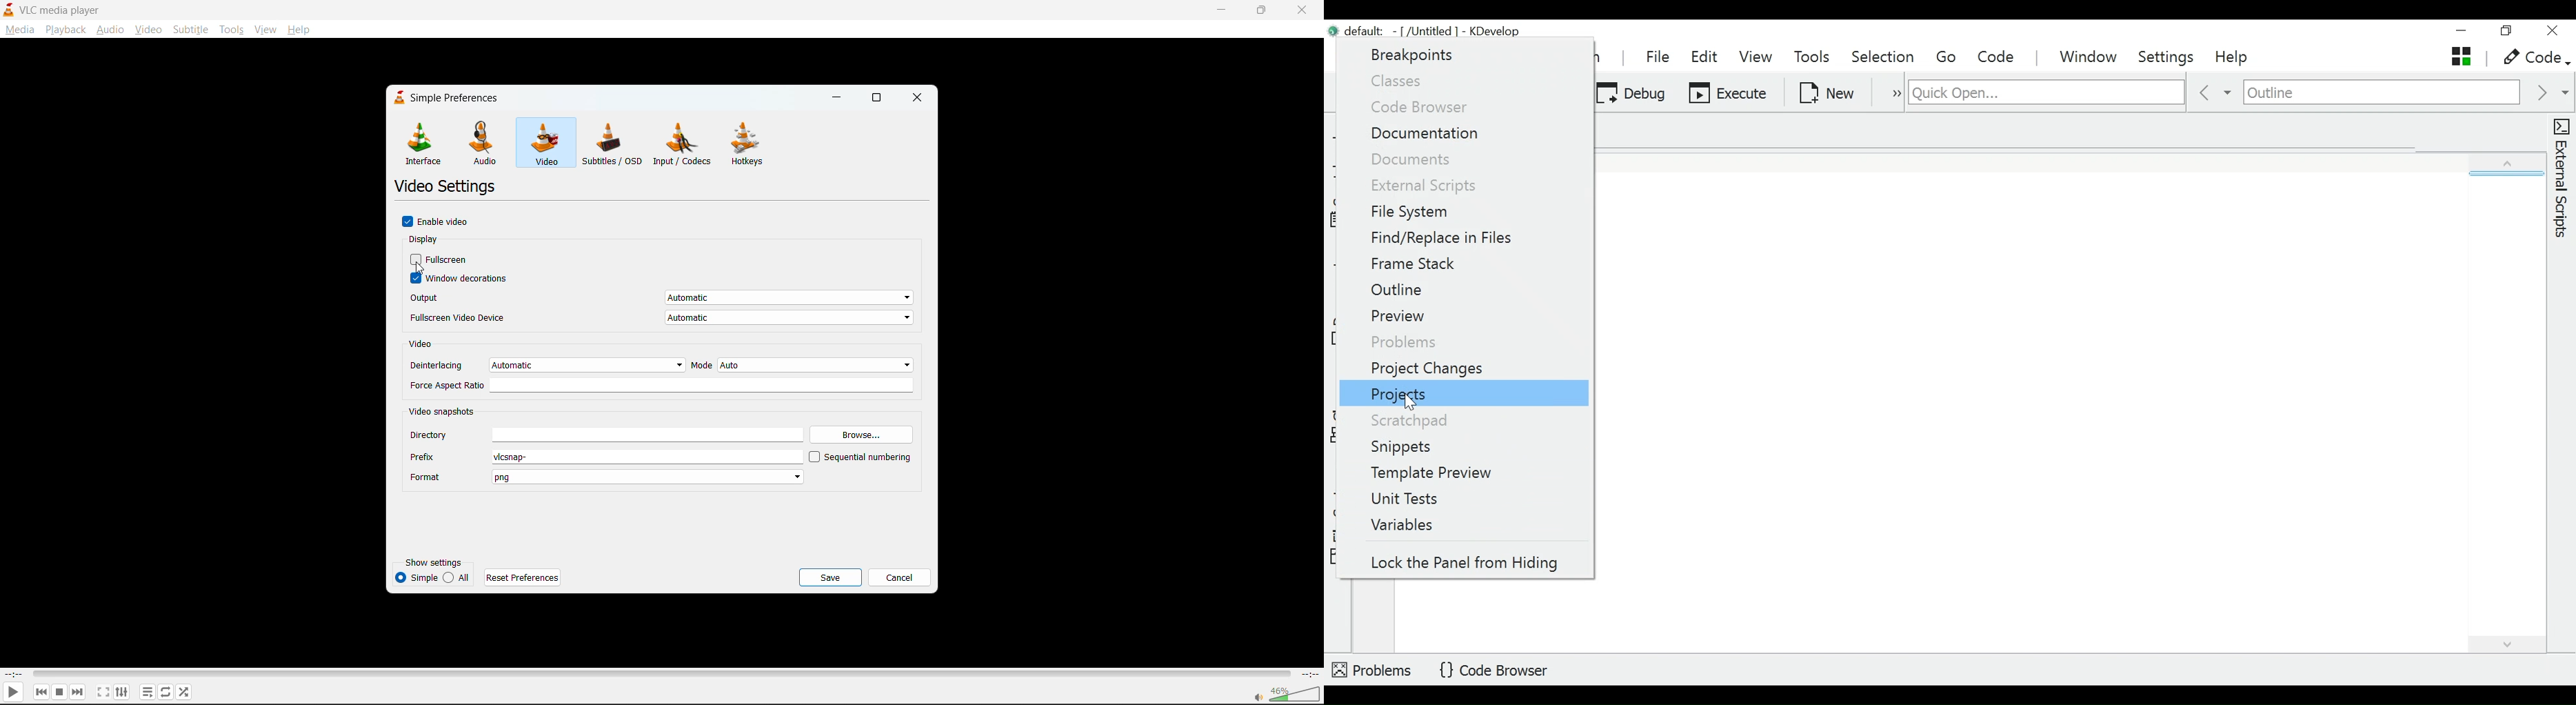  Describe the element at coordinates (2168, 59) in the screenshot. I see `Settings` at that location.